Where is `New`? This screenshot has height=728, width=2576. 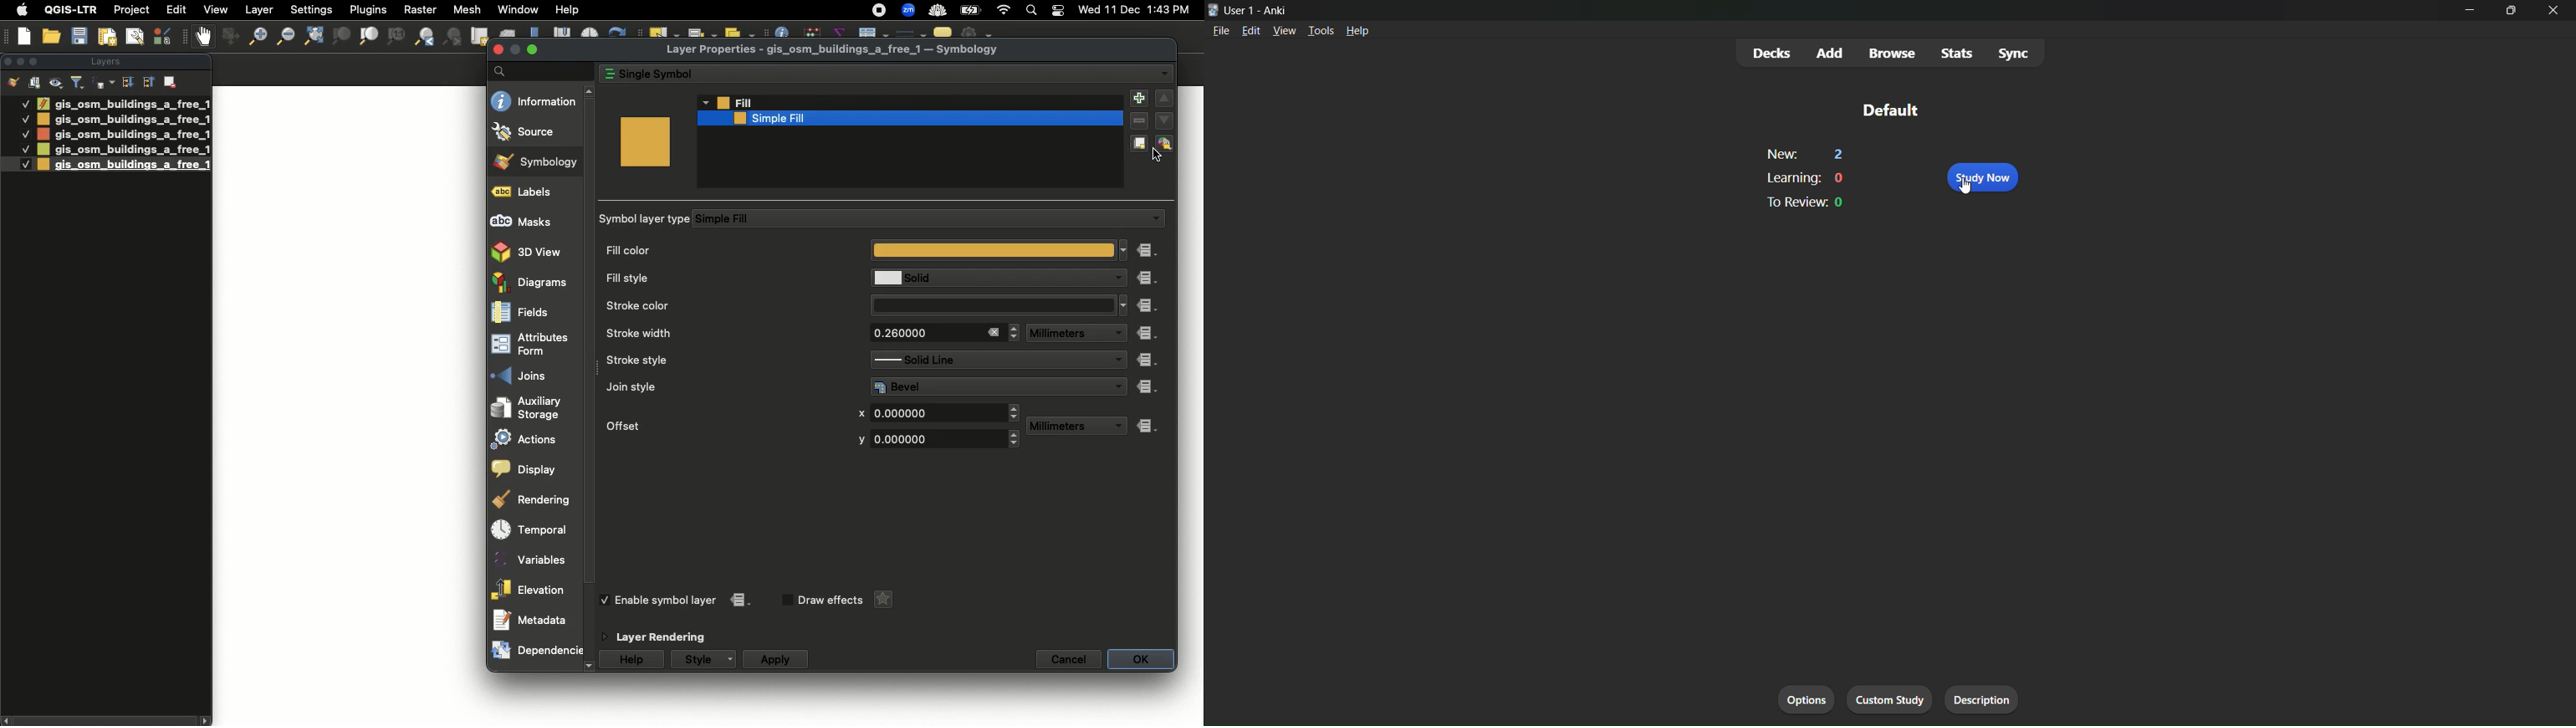 New is located at coordinates (25, 36).